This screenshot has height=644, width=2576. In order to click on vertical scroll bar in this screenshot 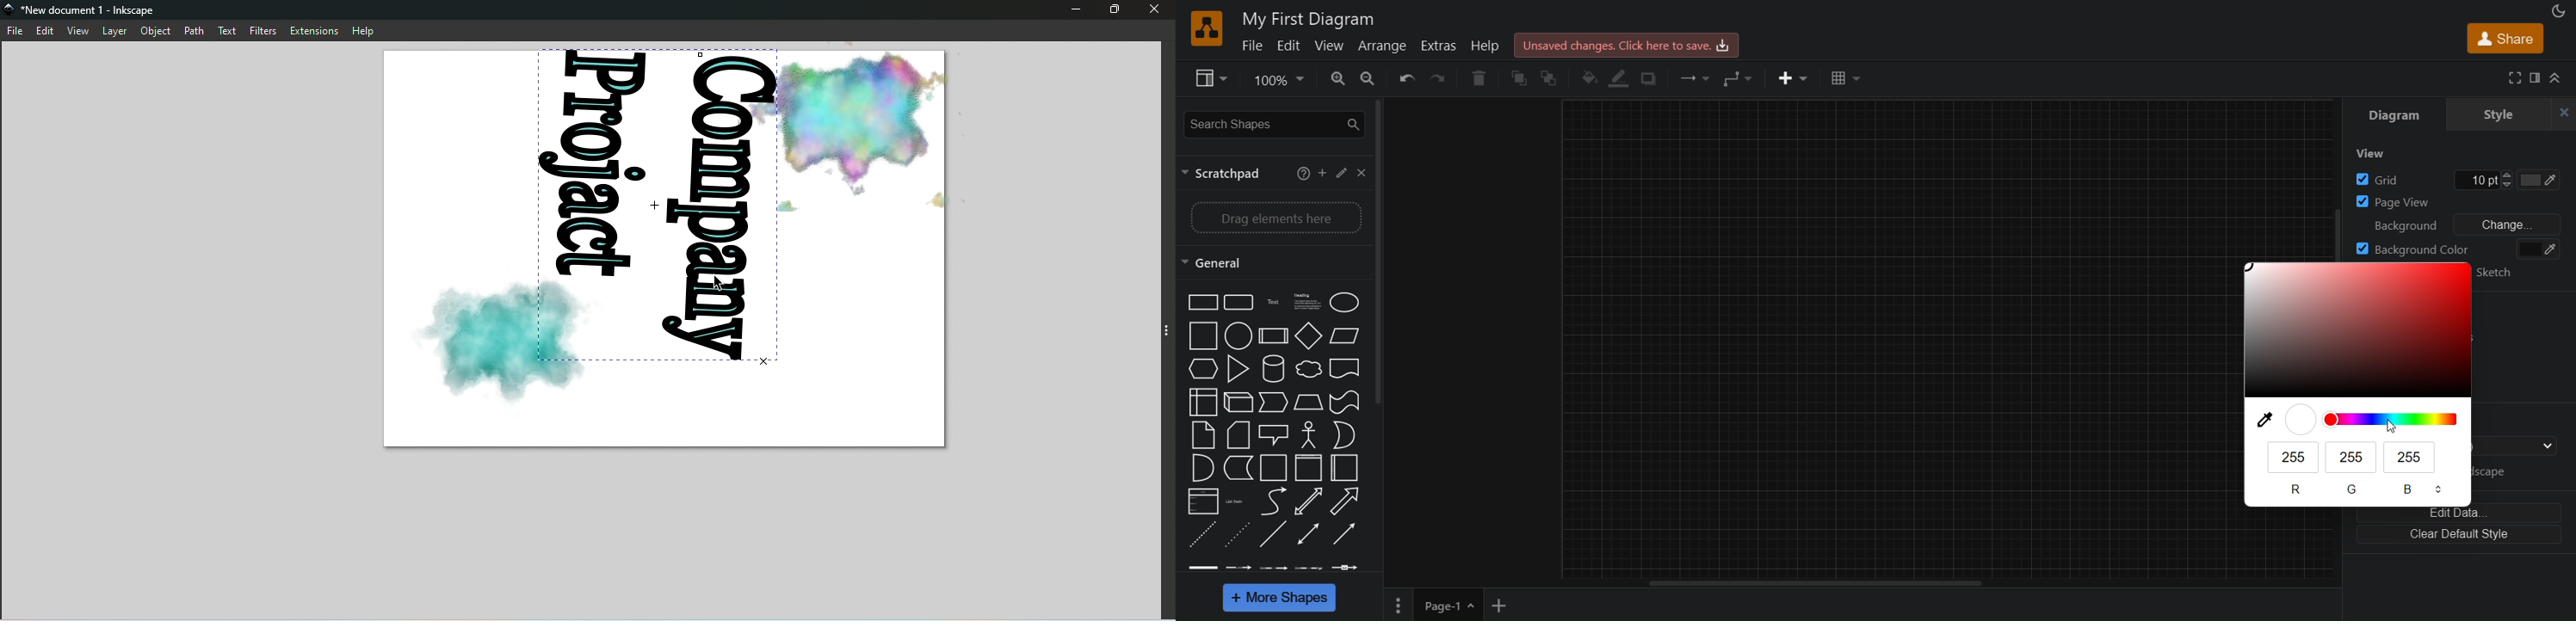, I will do `click(1381, 255)`.